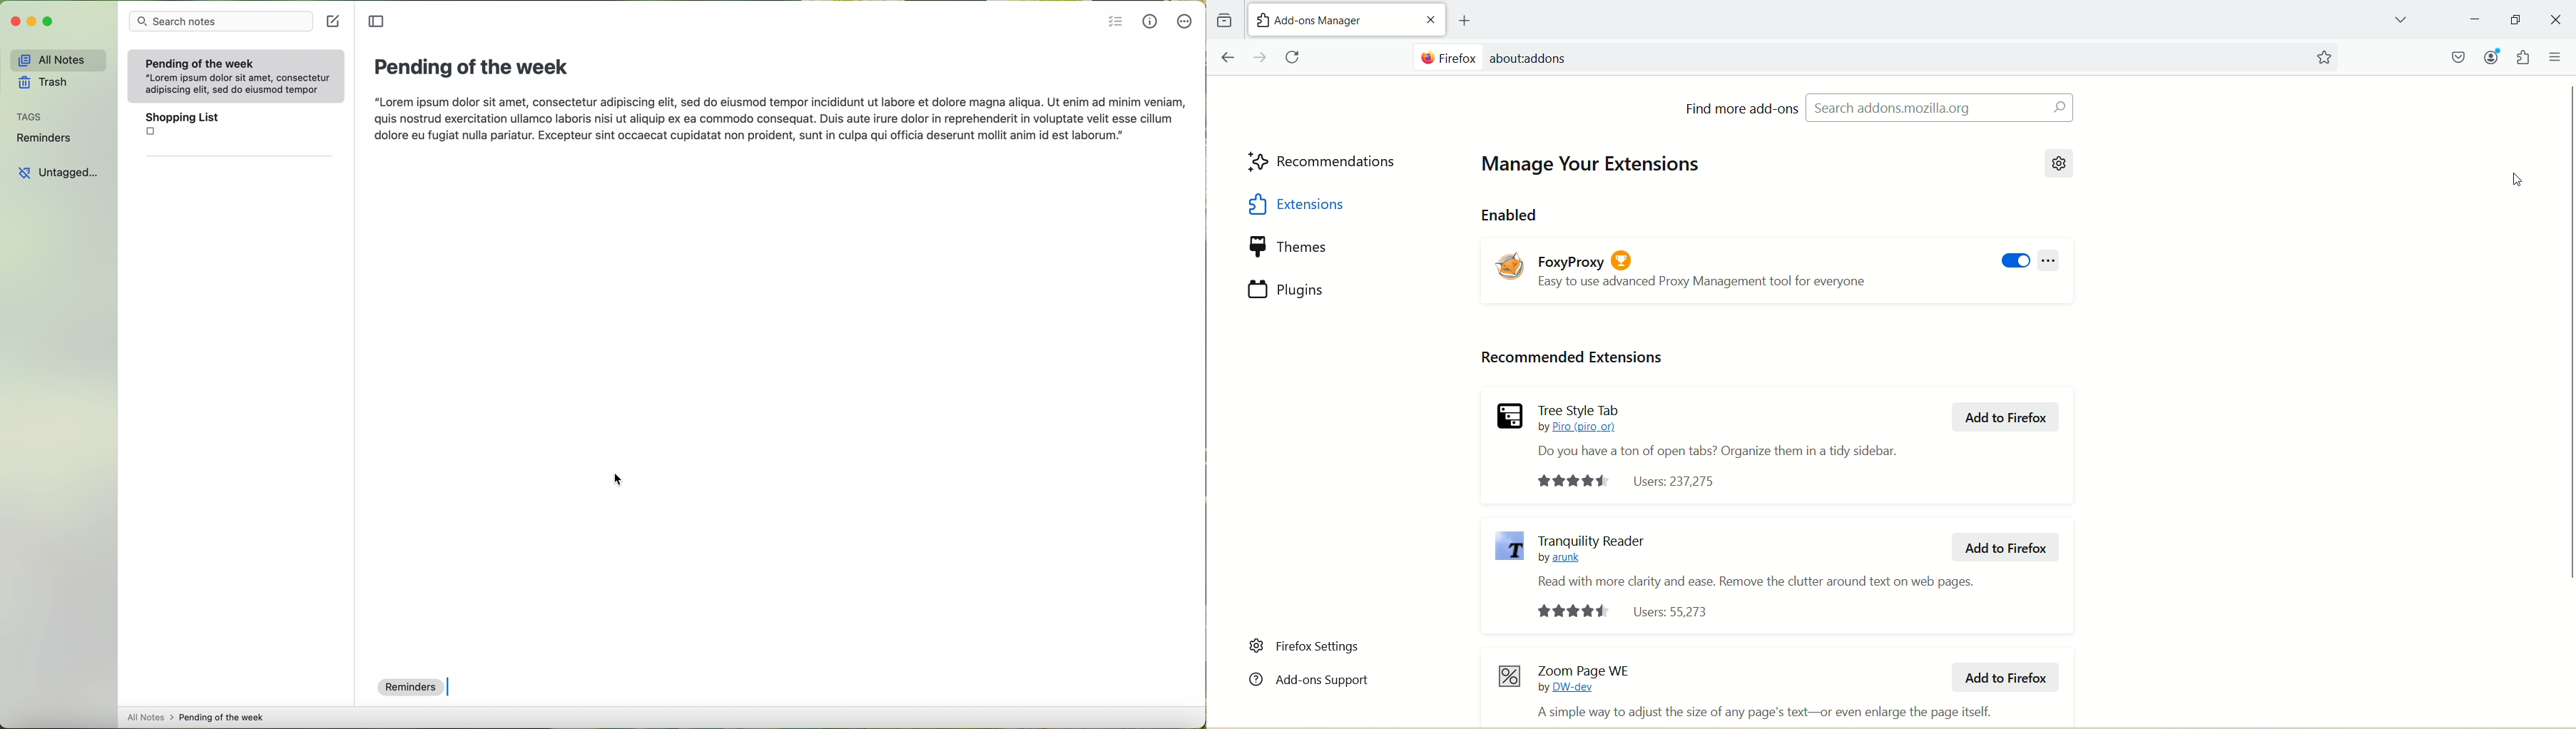 This screenshot has width=2576, height=756. Describe the element at coordinates (2460, 56) in the screenshot. I see `Macsafe` at that location.